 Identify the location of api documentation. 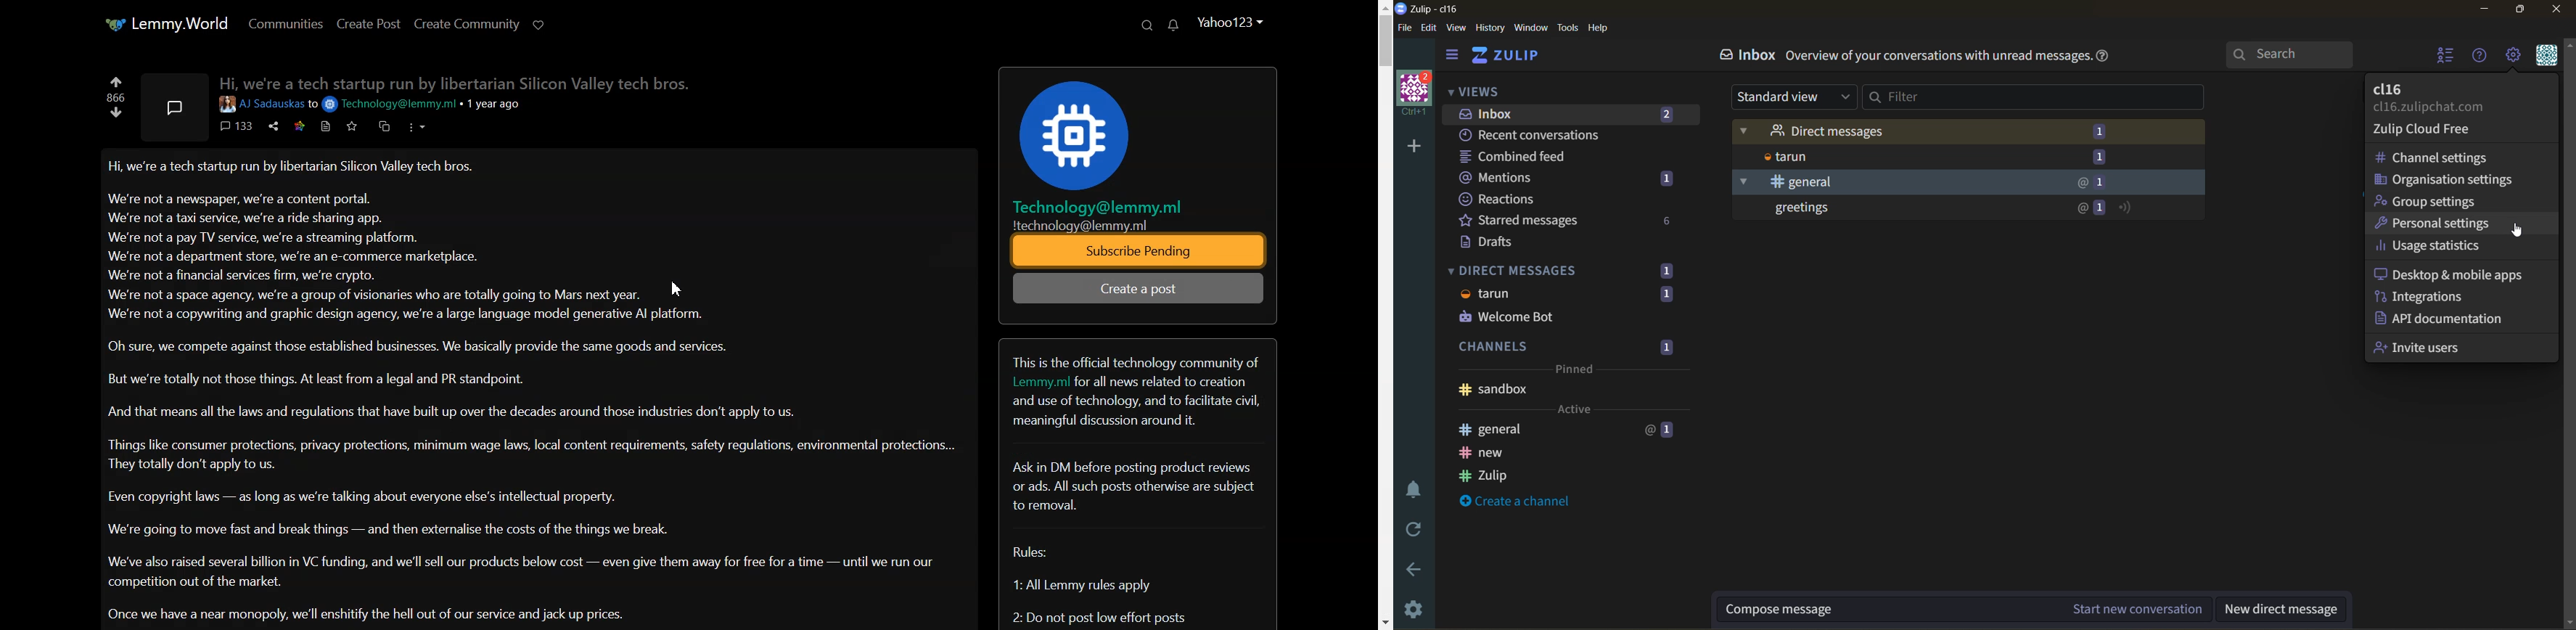
(2440, 321).